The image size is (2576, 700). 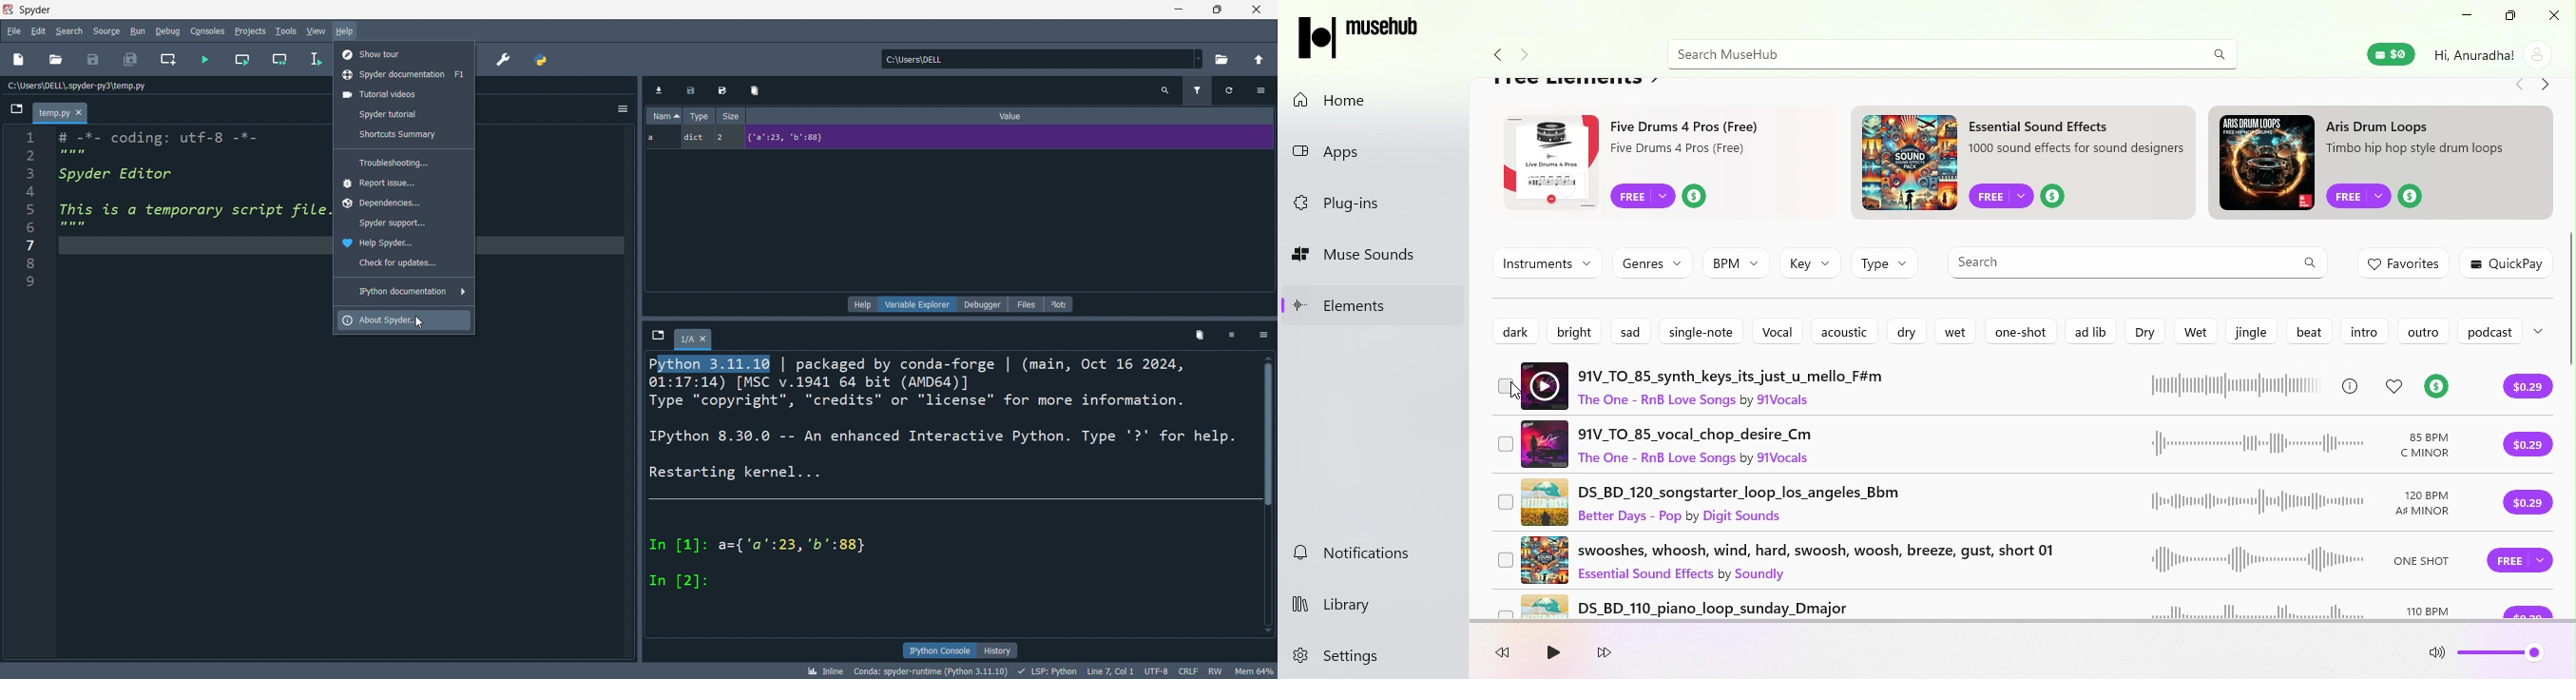 What do you see at coordinates (1260, 59) in the screenshot?
I see `open parent directory` at bounding box center [1260, 59].